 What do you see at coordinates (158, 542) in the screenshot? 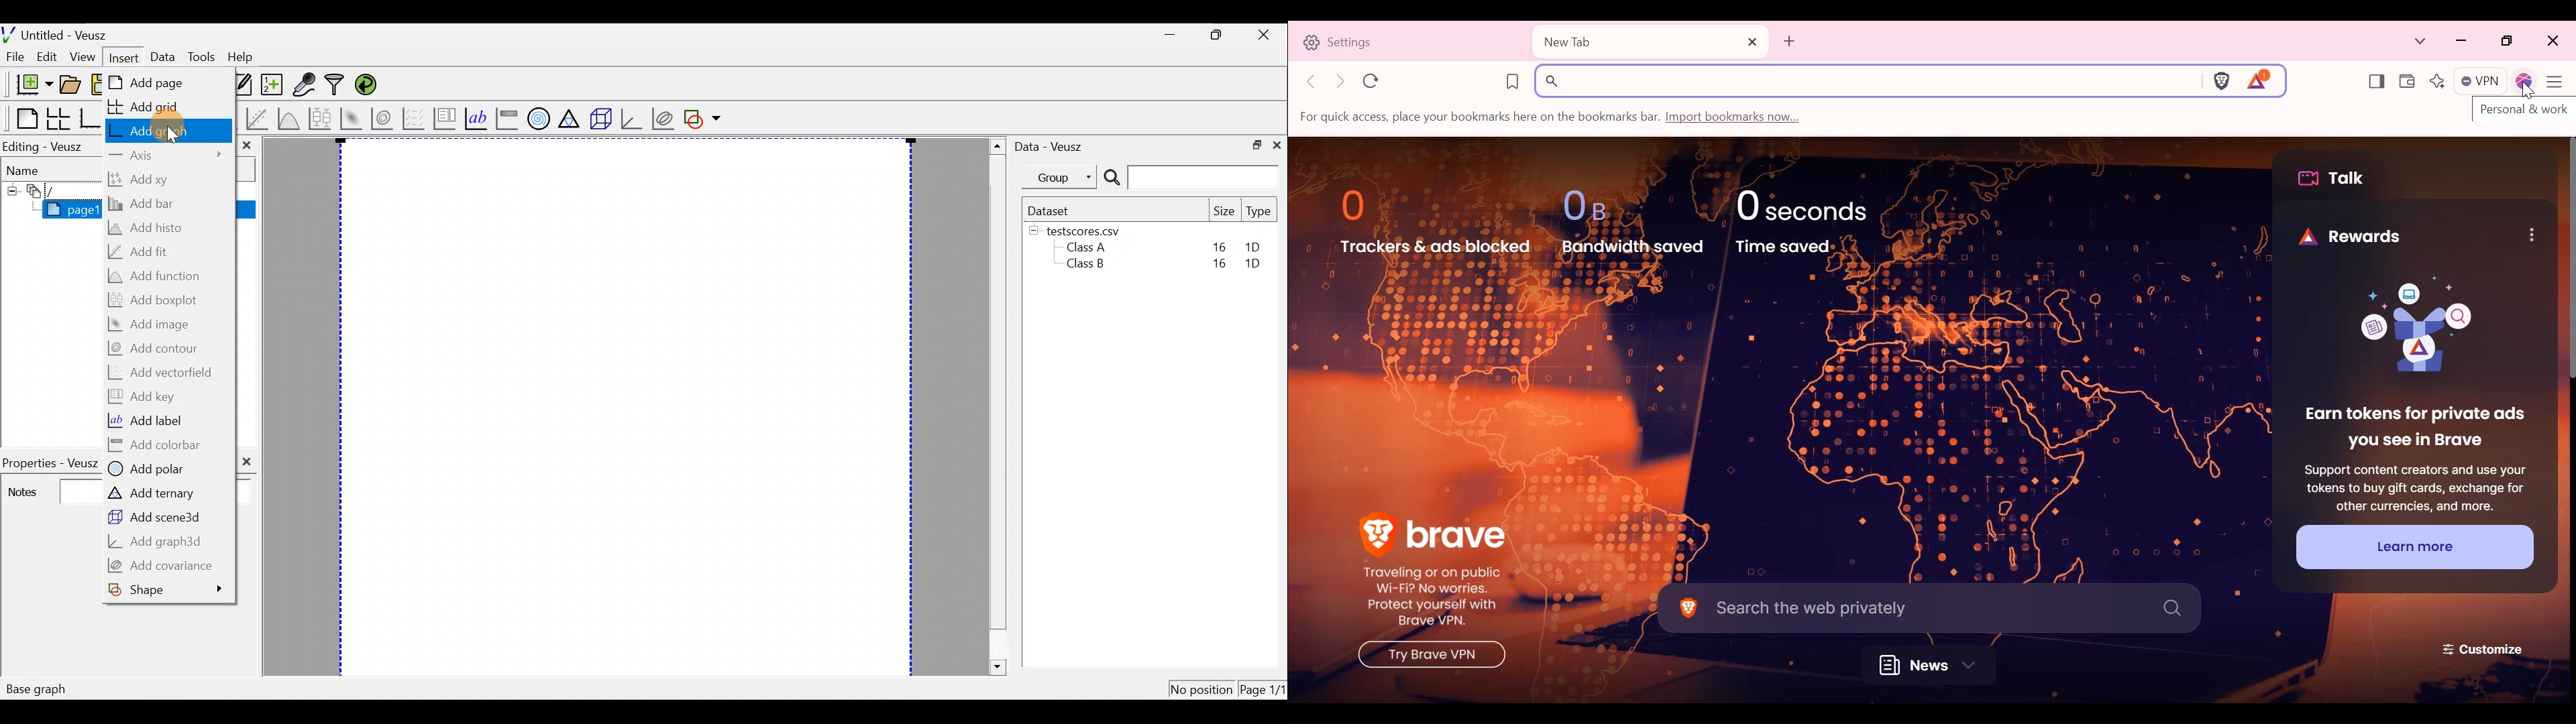
I see `Add graph3d` at bounding box center [158, 542].